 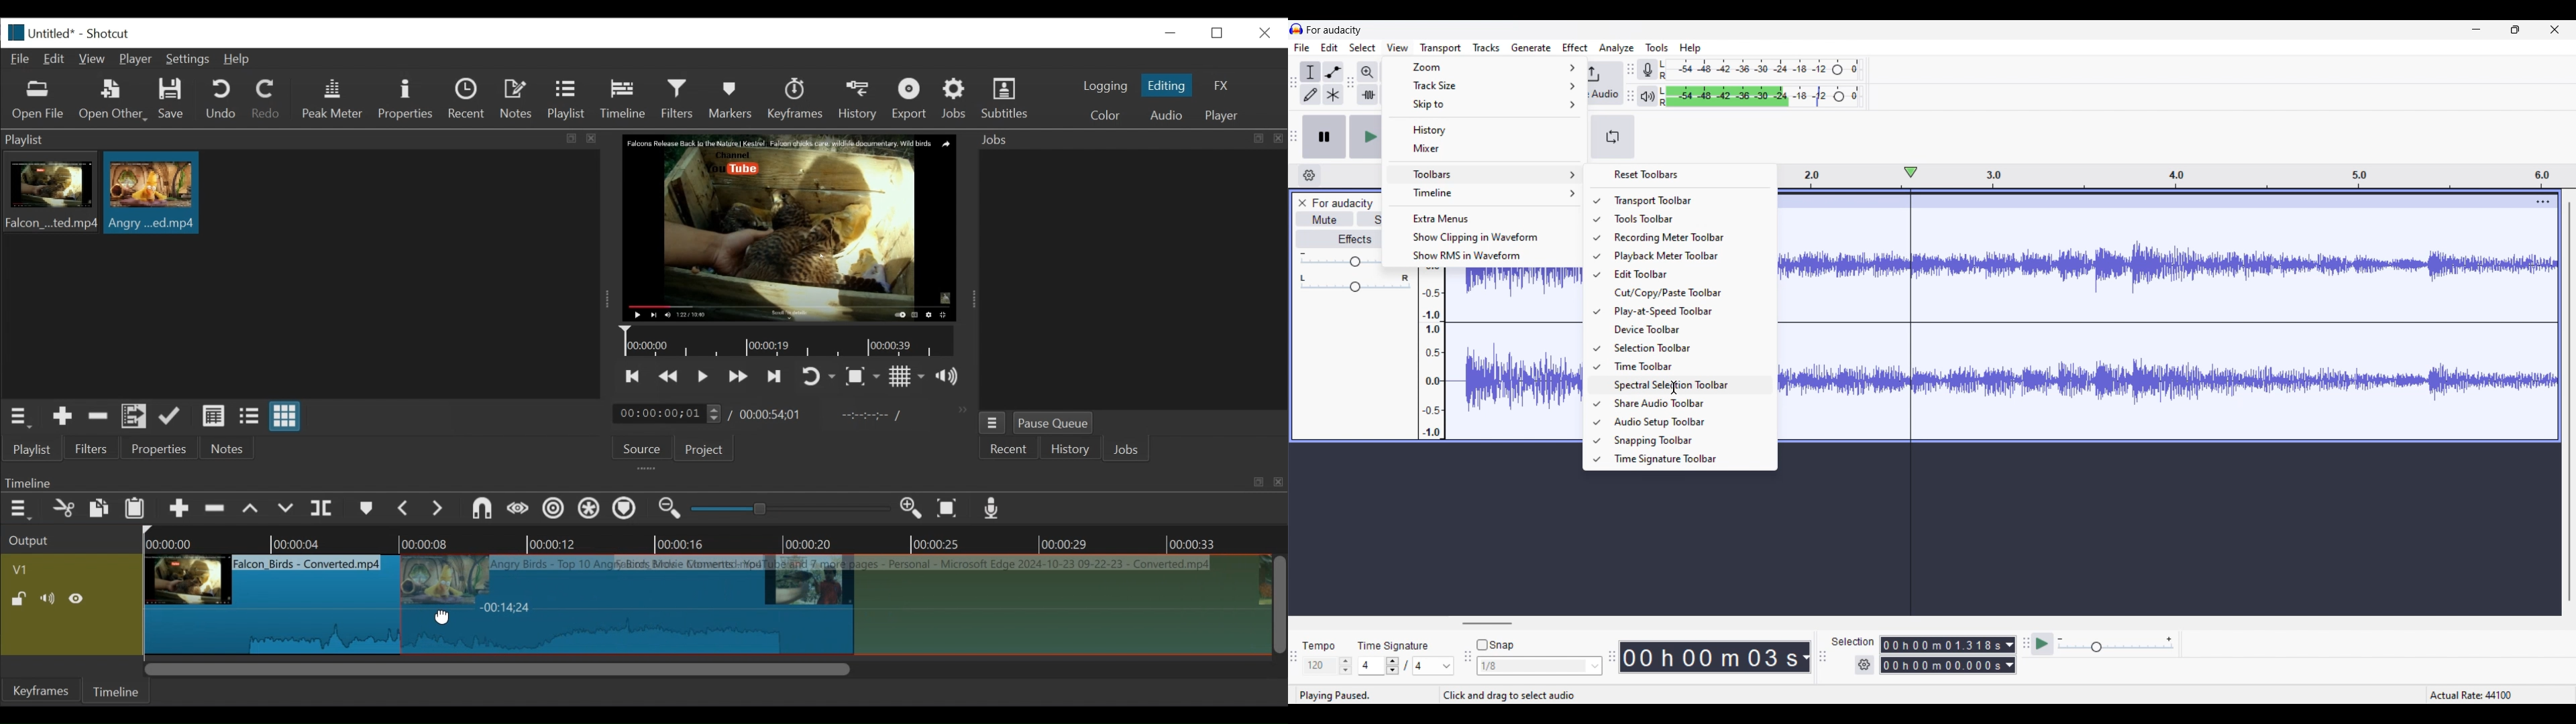 I want to click on Zoom in, so click(x=913, y=509).